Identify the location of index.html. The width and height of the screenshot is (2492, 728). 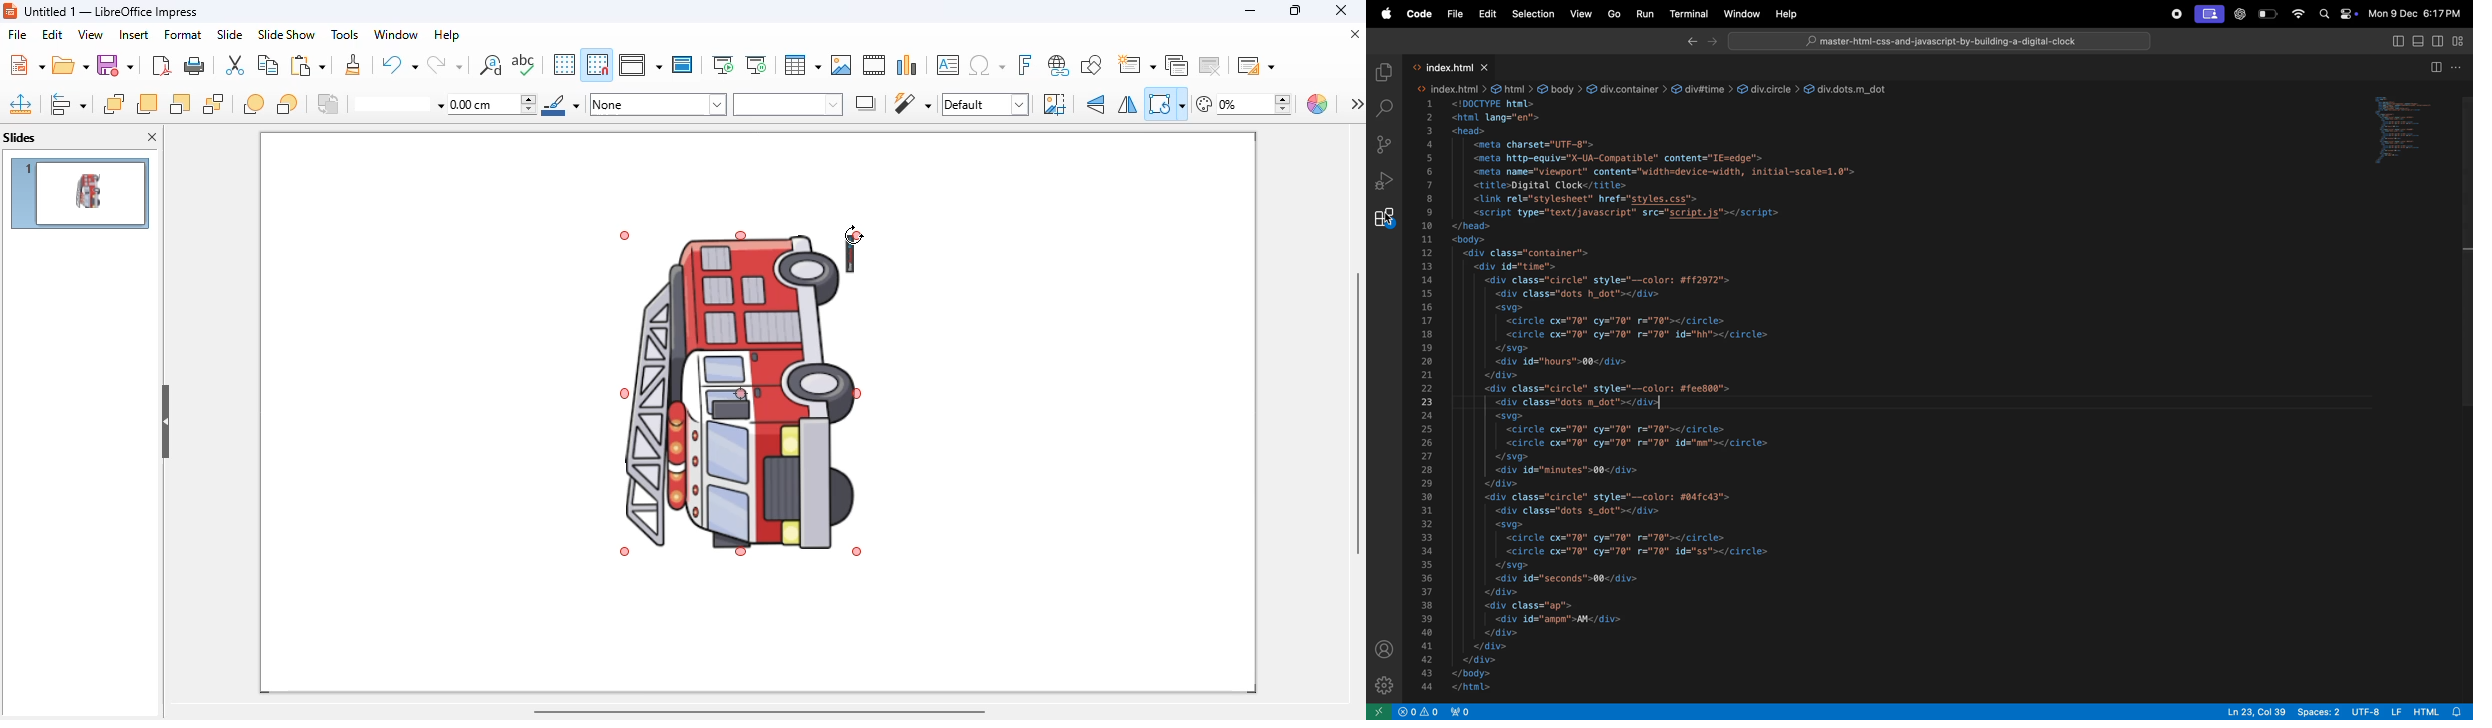
(1449, 66).